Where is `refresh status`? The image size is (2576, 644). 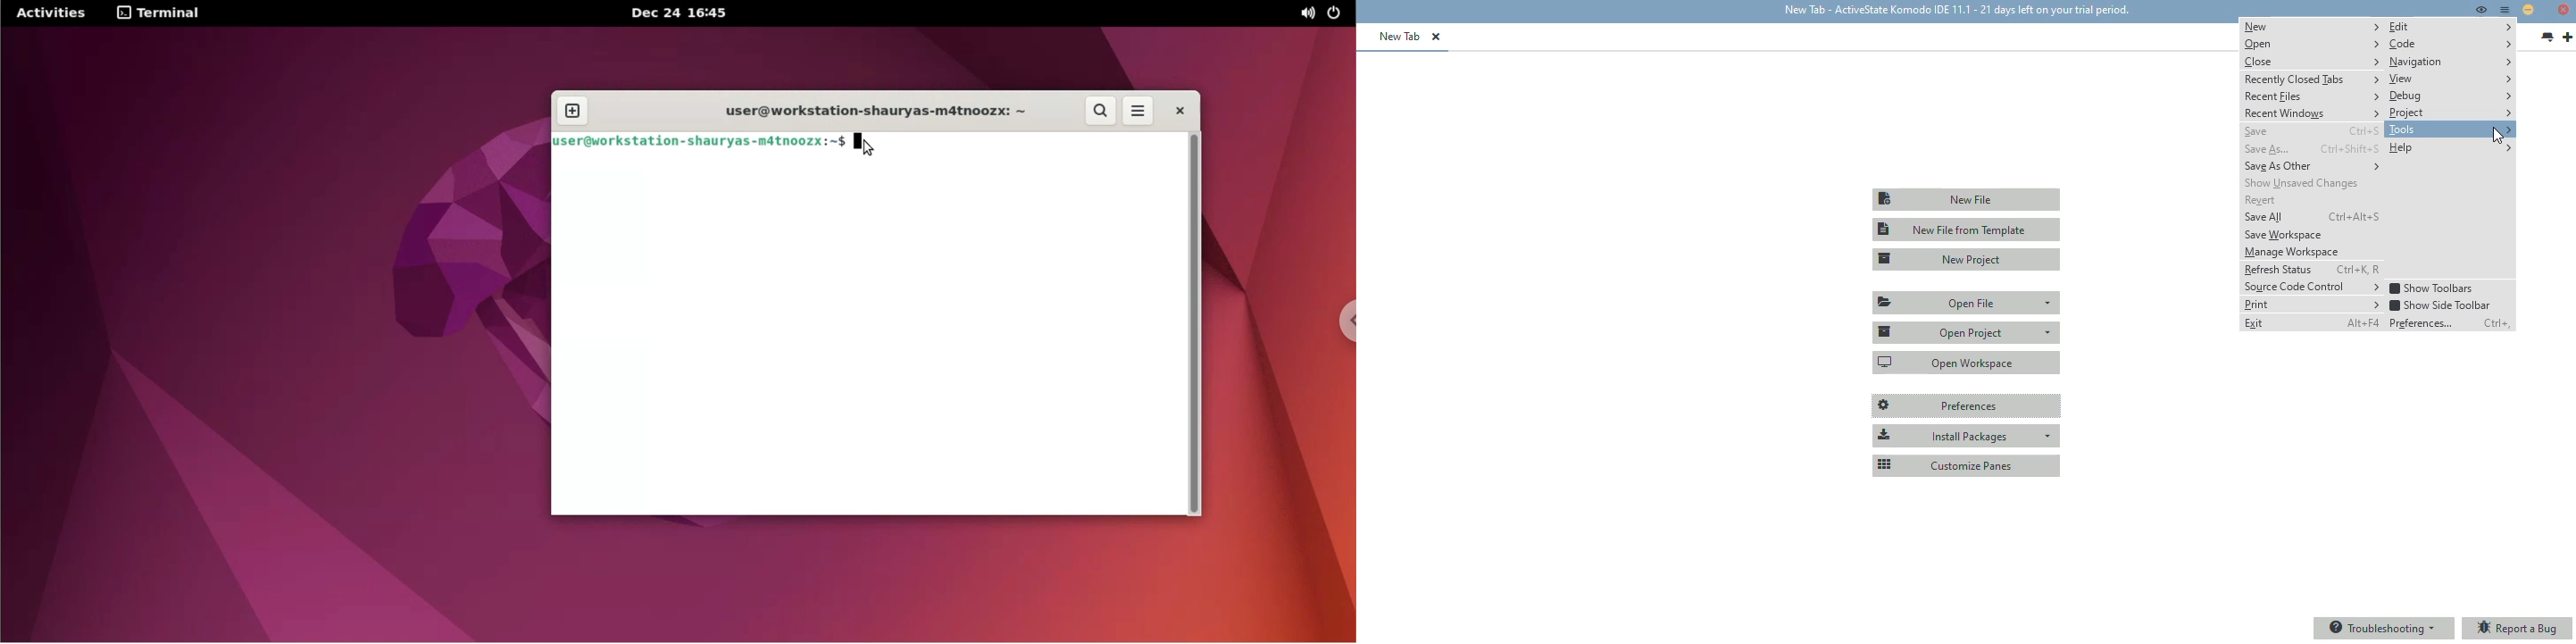 refresh status is located at coordinates (2277, 269).